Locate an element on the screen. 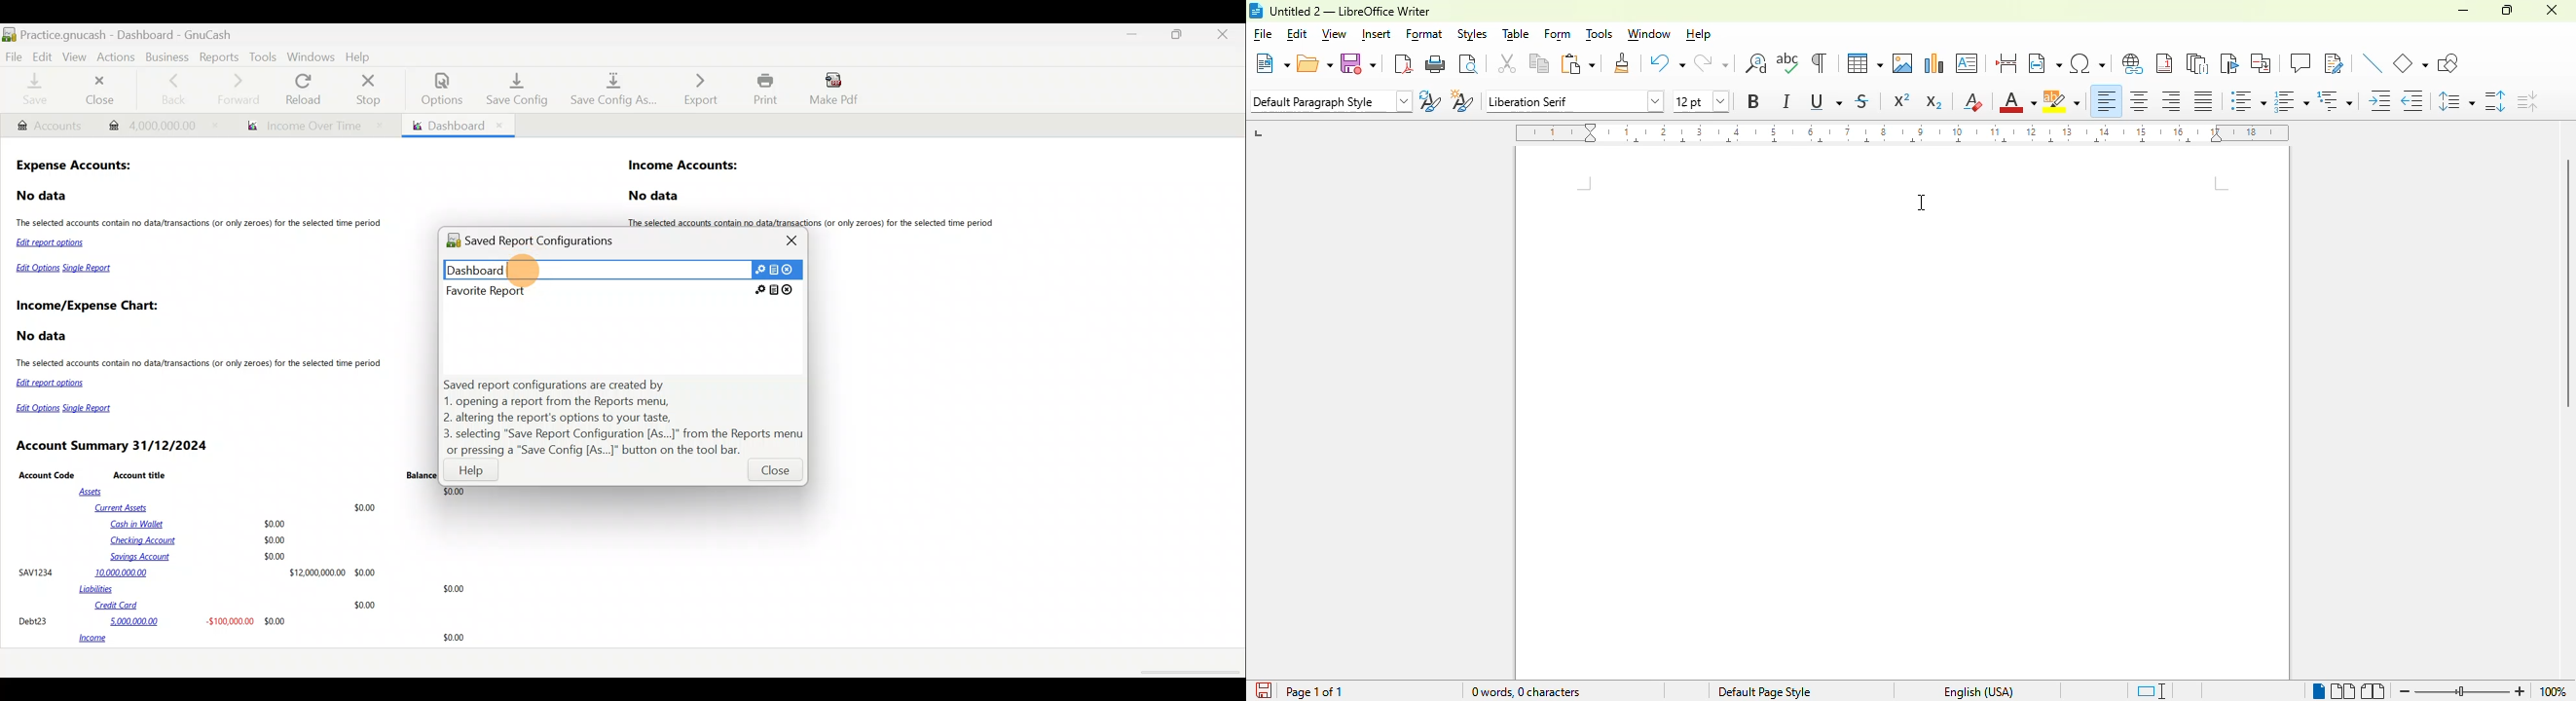 The width and height of the screenshot is (2576, 728). tools is located at coordinates (1600, 33).